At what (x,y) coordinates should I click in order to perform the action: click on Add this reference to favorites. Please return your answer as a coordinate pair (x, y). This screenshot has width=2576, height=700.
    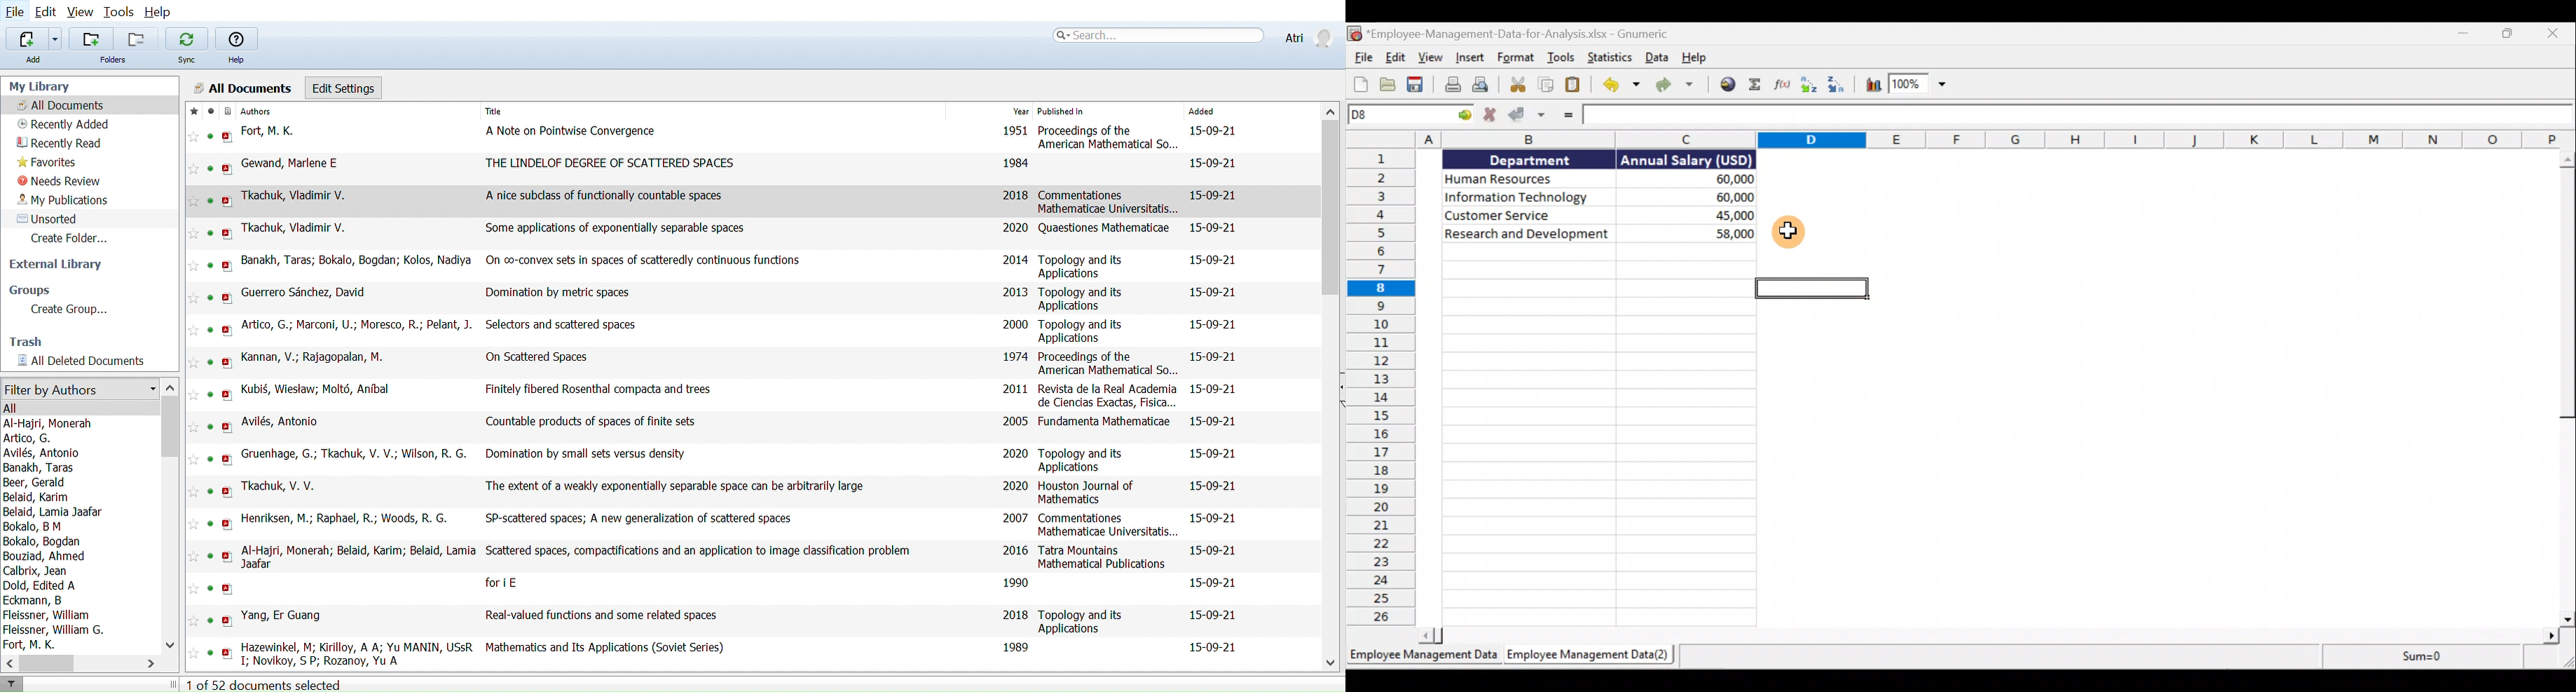
    Looking at the image, I should click on (194, 362).